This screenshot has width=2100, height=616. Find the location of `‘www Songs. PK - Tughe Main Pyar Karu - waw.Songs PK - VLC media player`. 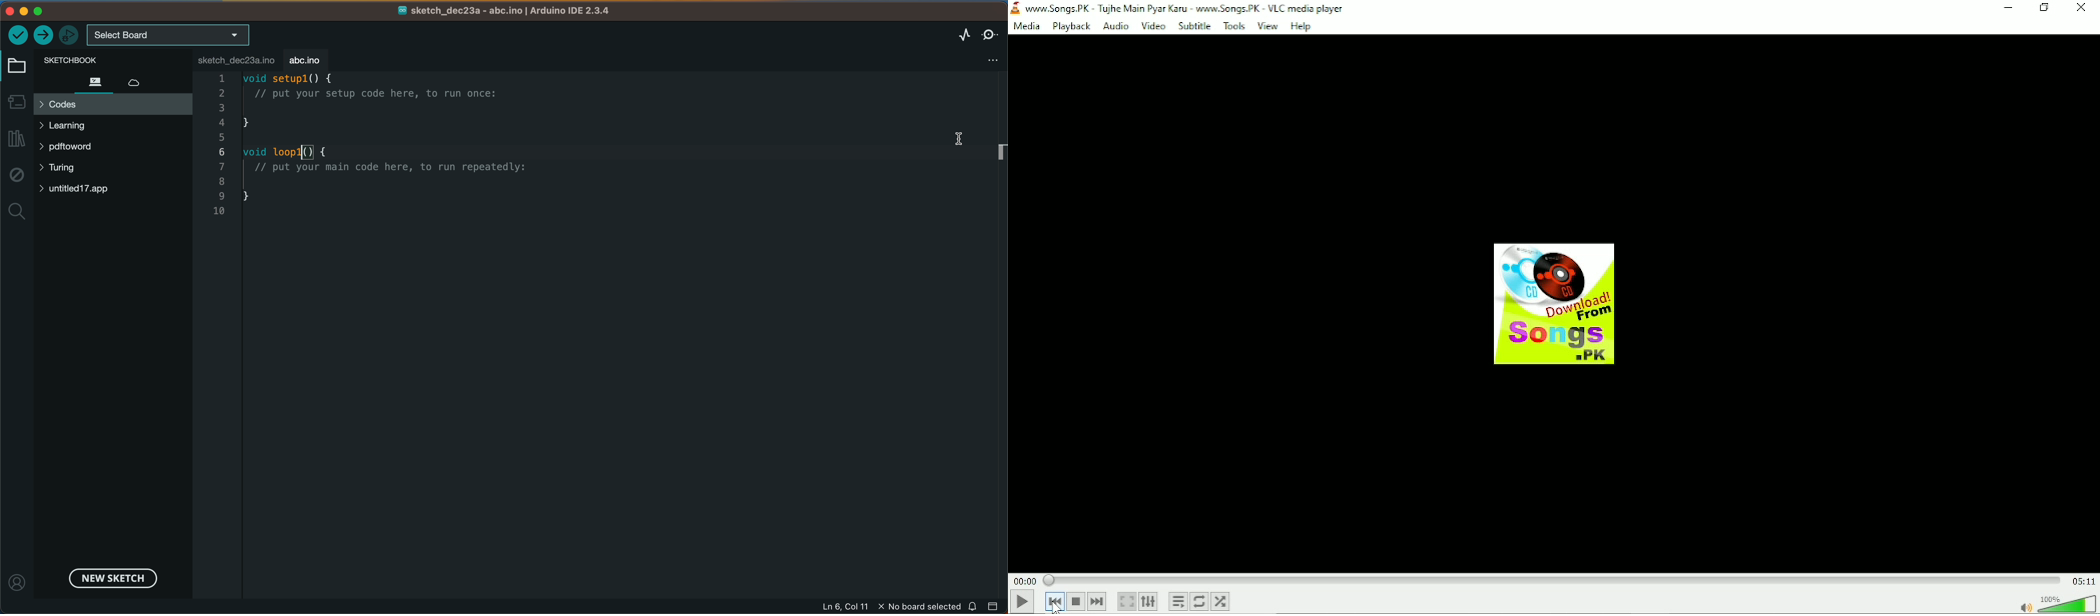

‘www Songs. PK - Tughe Main Pyar Karu - waw.Songs PK - VLC media player is located at coordinates (1187, 8).